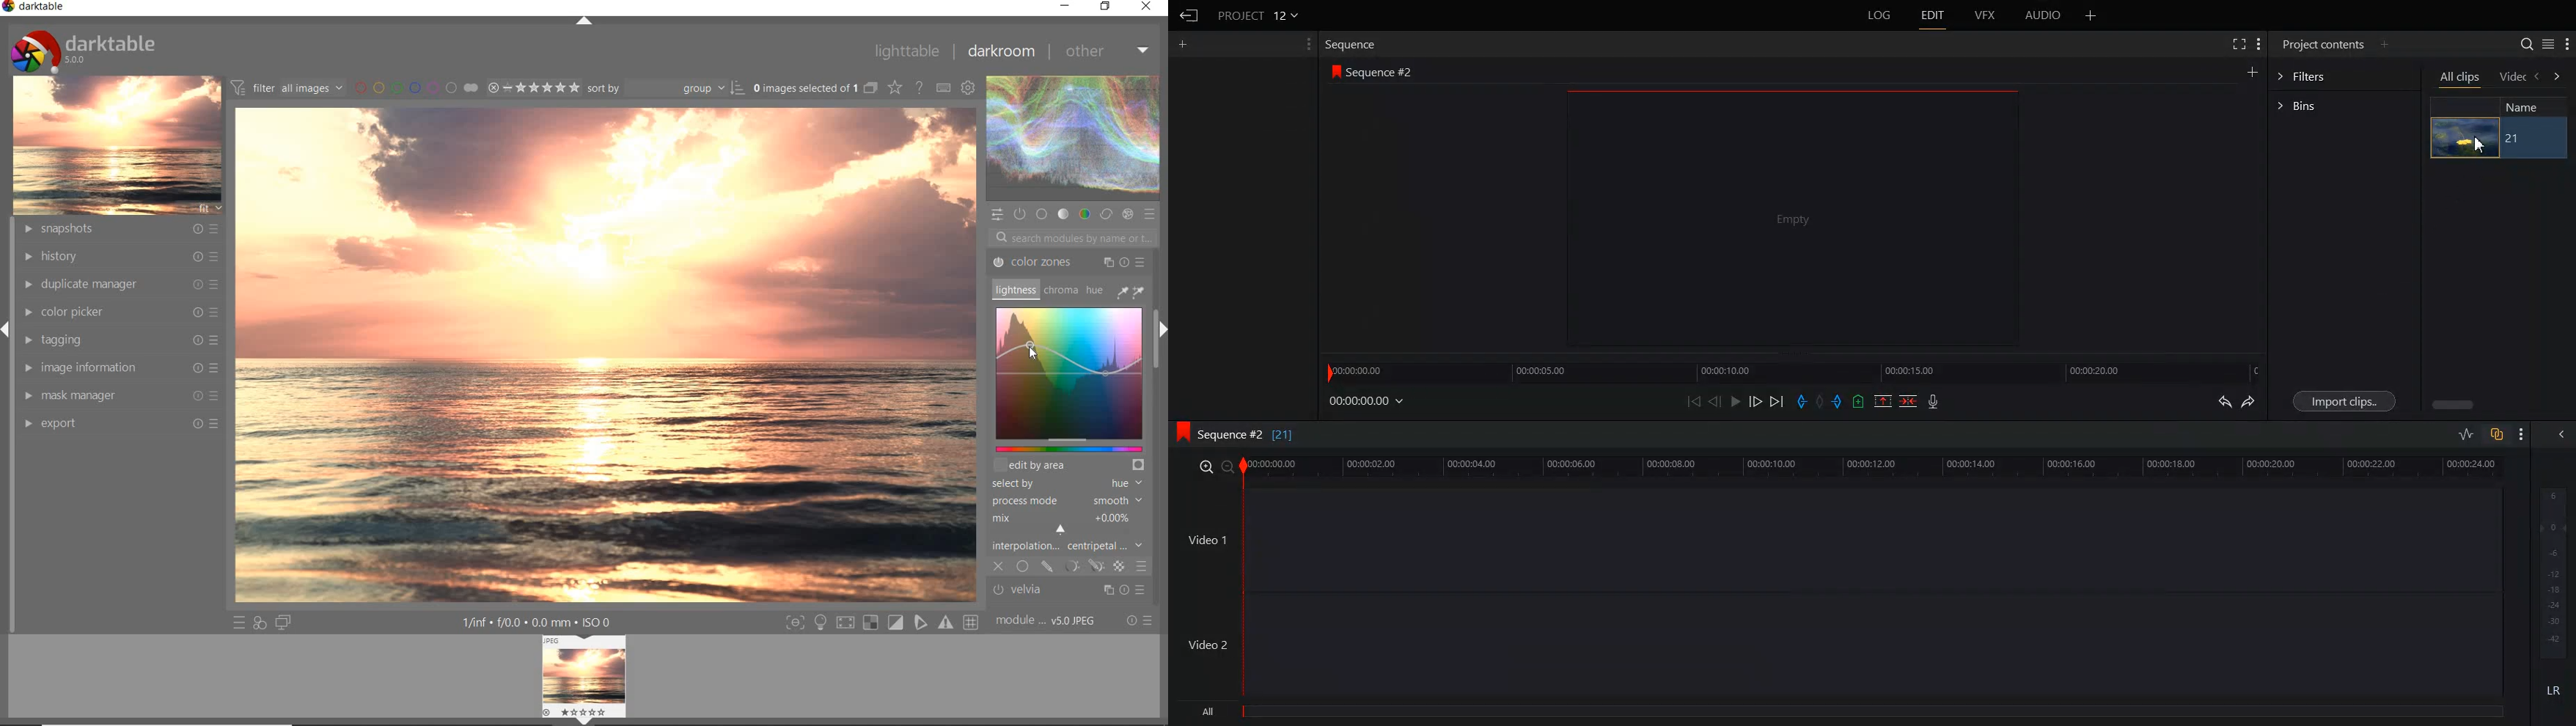 This screenshot has width=2576, height=728. What do you see at coordinates (1083, 214) in the screenshot?
I see `COLOR` at bounding box center [1083, 214].